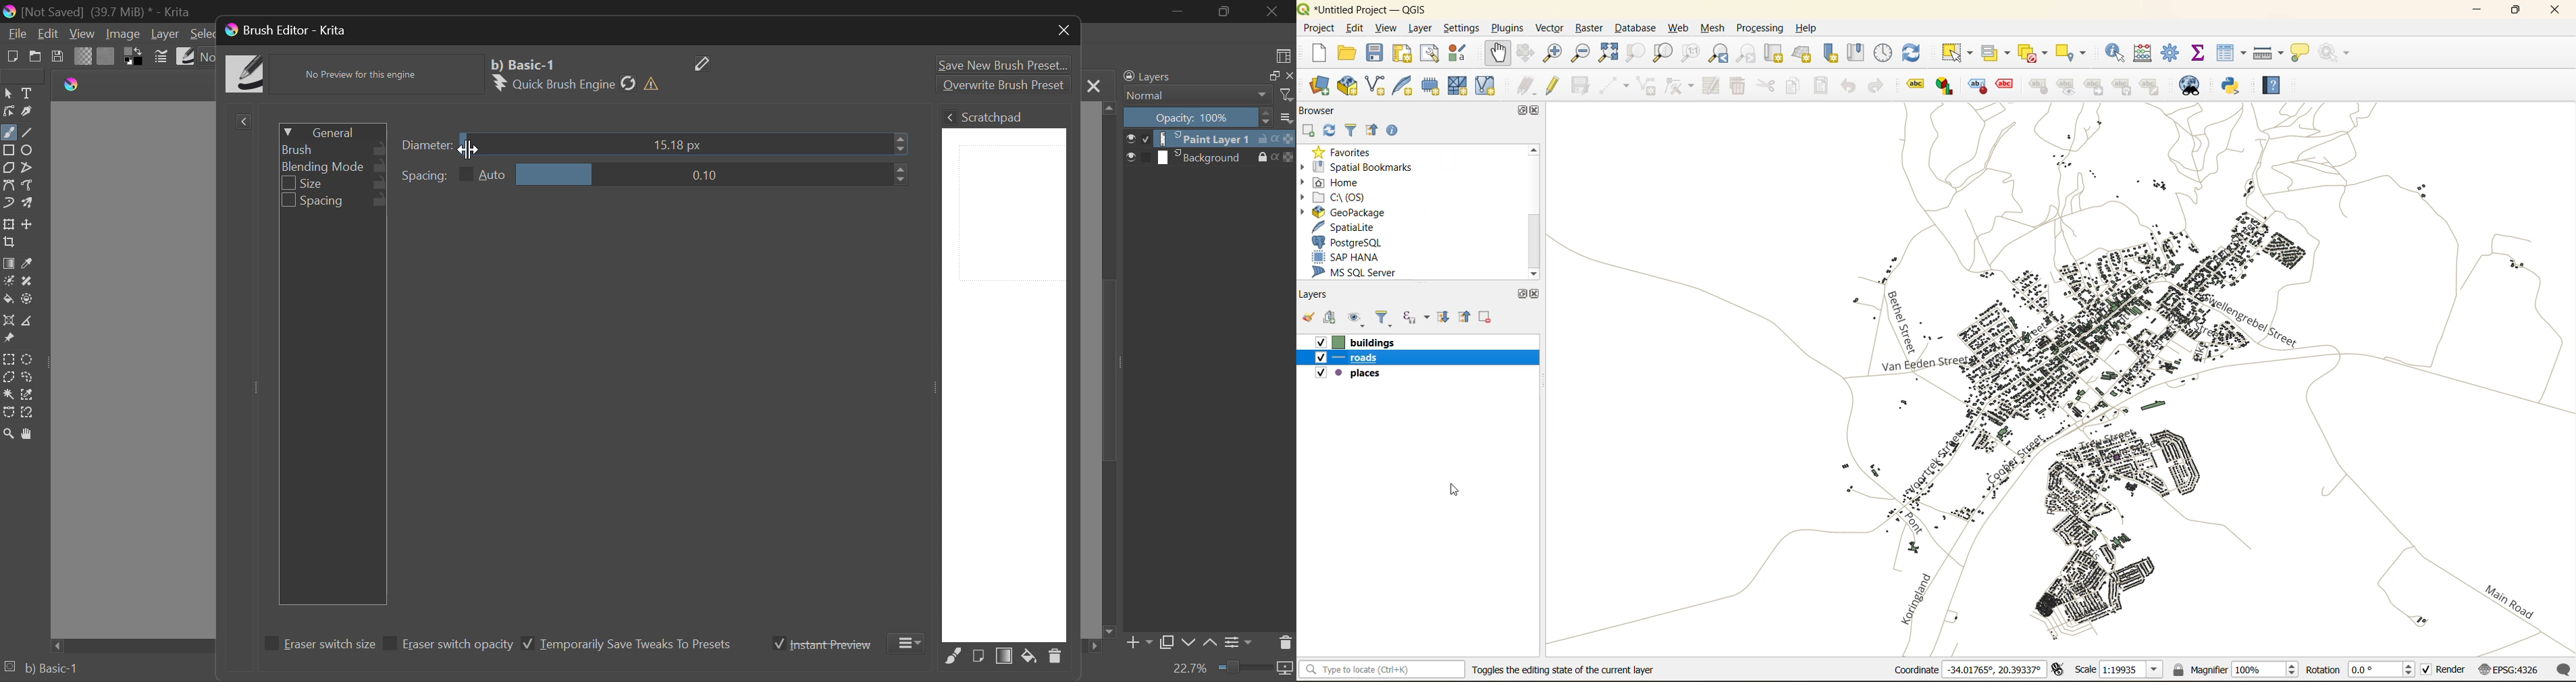 This screenshot has width=2576, height=700. What do you see at coordinates (97, 11) in the screenshot?
I see `(Not Saved) (39,7 MB)* -Krita` at bounding box center [97, 11].